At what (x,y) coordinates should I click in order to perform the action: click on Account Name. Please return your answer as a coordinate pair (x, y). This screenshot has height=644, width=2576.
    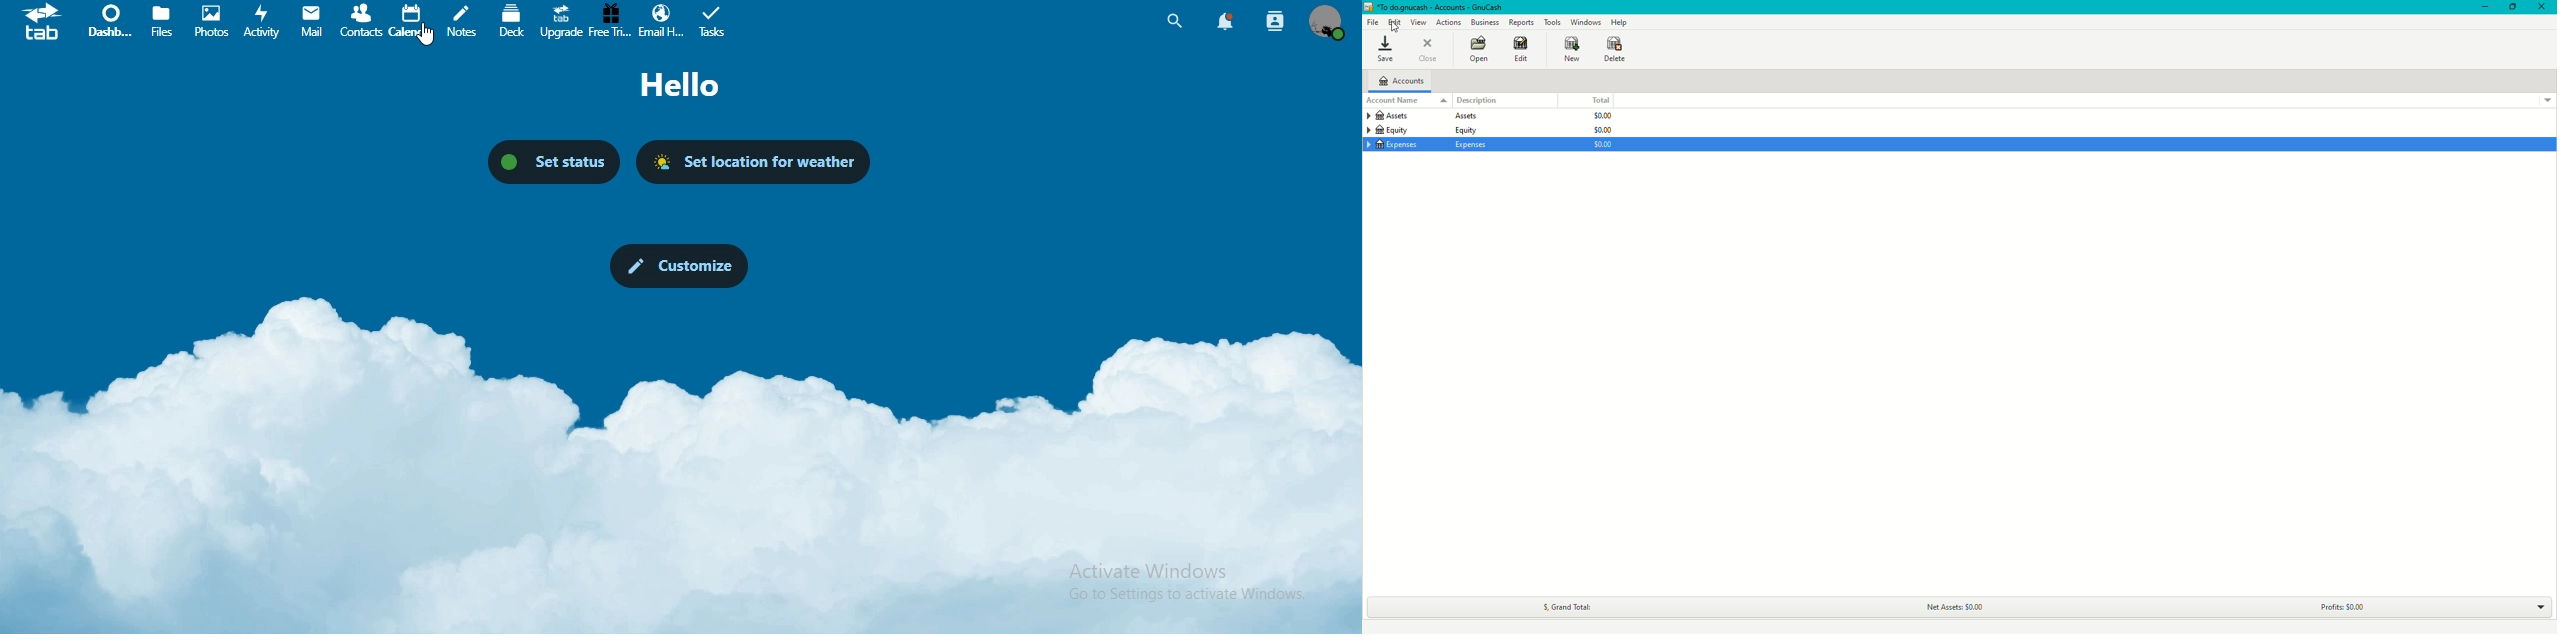
    Looking at the image, I should click on (1406, 101).